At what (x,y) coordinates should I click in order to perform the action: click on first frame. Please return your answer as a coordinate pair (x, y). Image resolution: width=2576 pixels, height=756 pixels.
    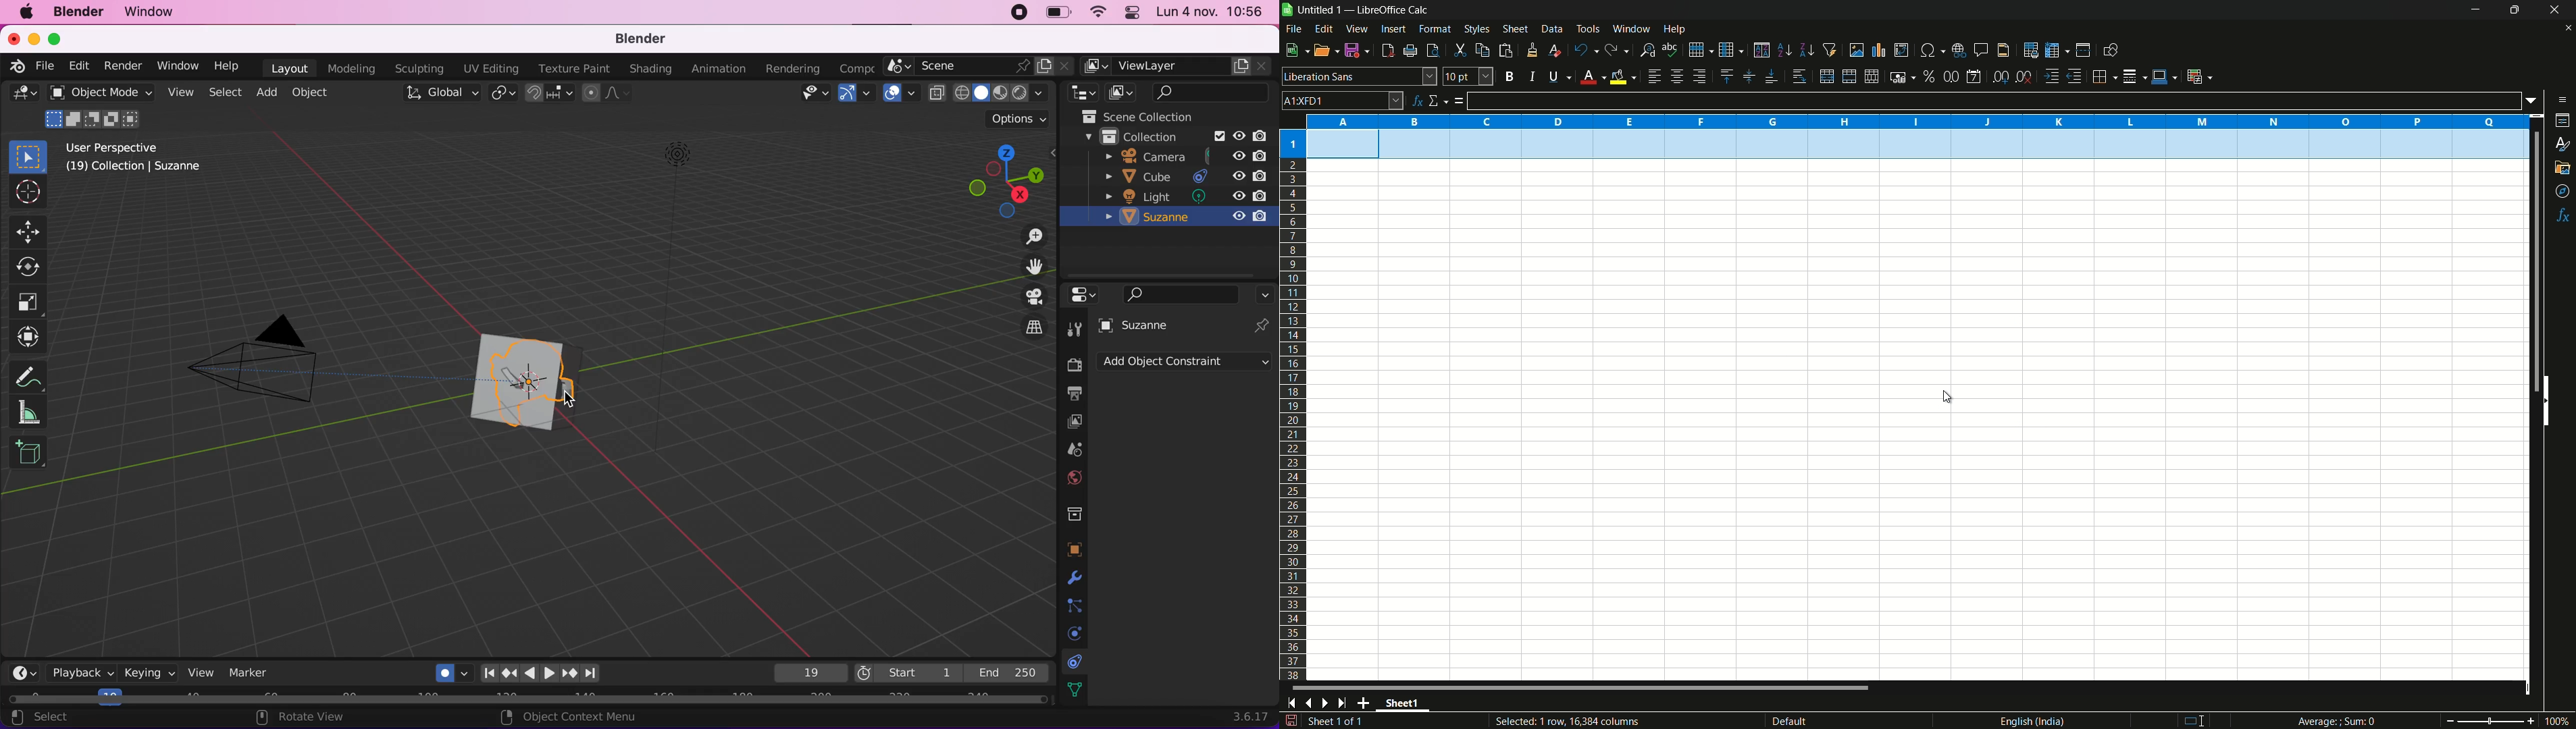
    Looking at the image, I should click on (906, 671).